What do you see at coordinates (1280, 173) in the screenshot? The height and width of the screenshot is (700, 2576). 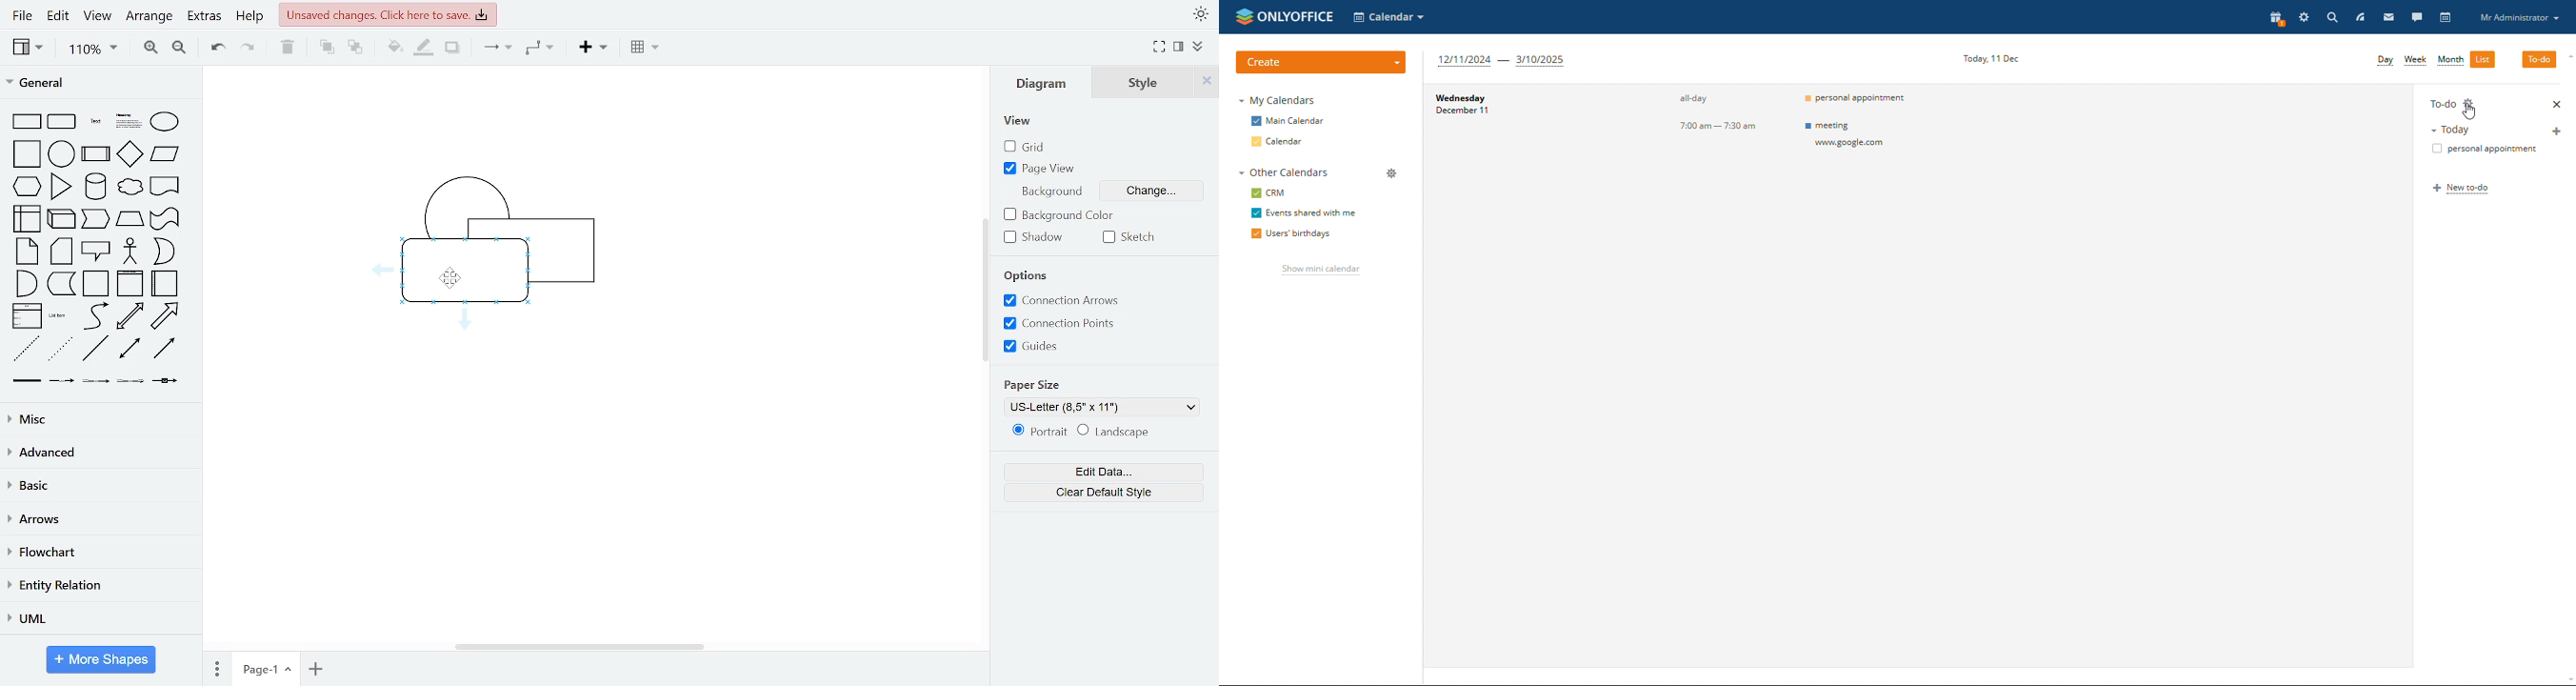 I see `other calendars` at bounding box center [1280, 173].